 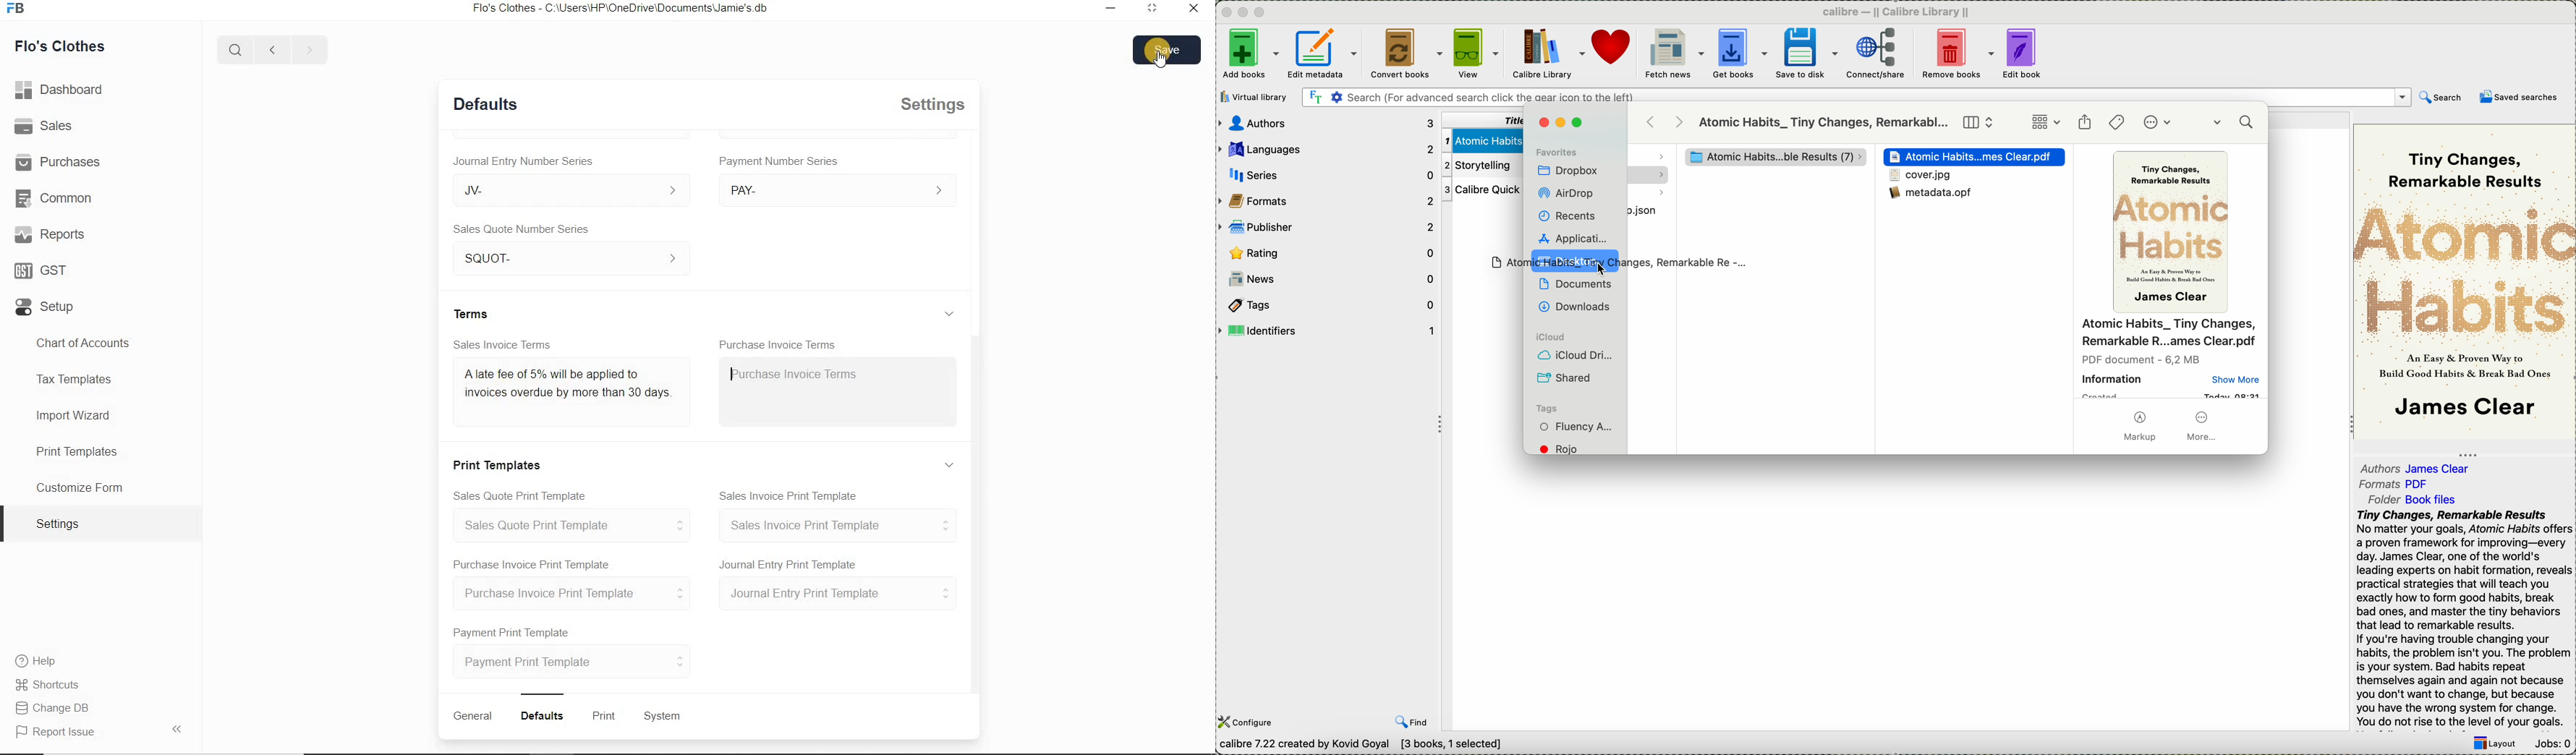 What do you see at coordinates (61, 45) in the screenshot?
I see `Flo's Clothes` at bounding box center [61, 45].